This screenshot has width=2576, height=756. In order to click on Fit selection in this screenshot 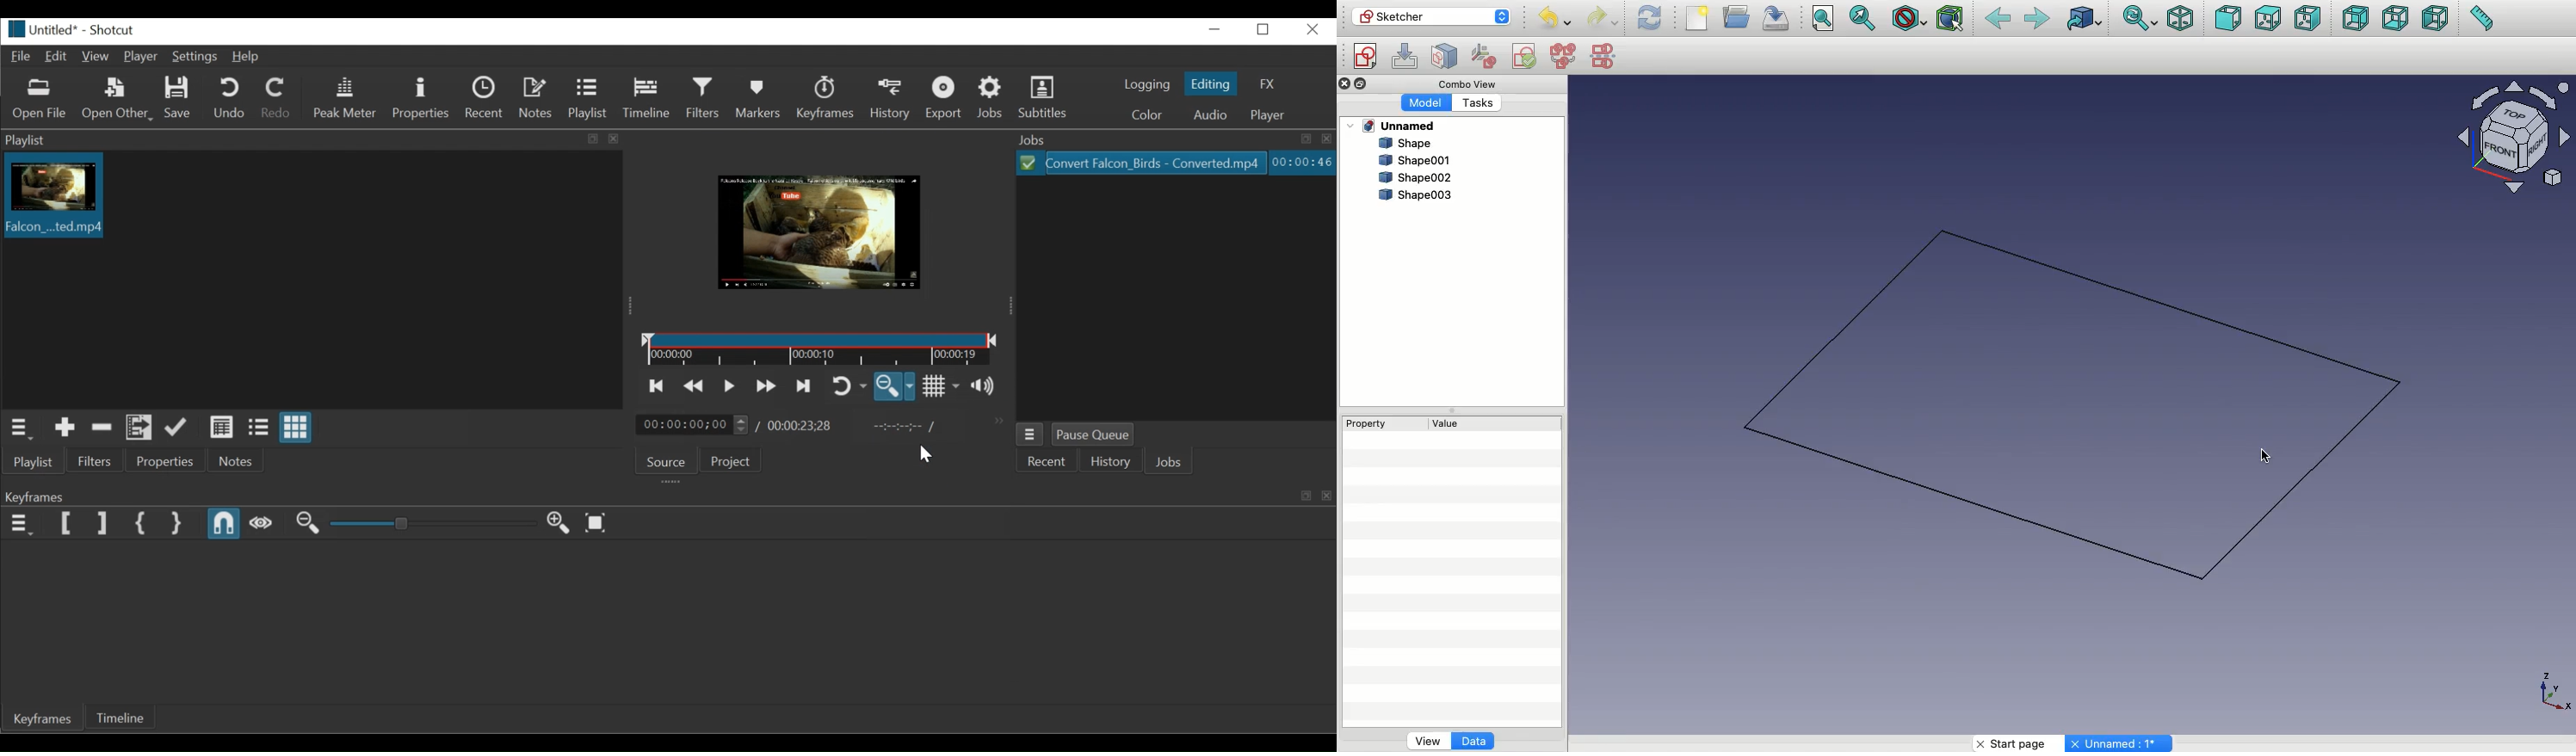, I will do `click(1863, 18)`.